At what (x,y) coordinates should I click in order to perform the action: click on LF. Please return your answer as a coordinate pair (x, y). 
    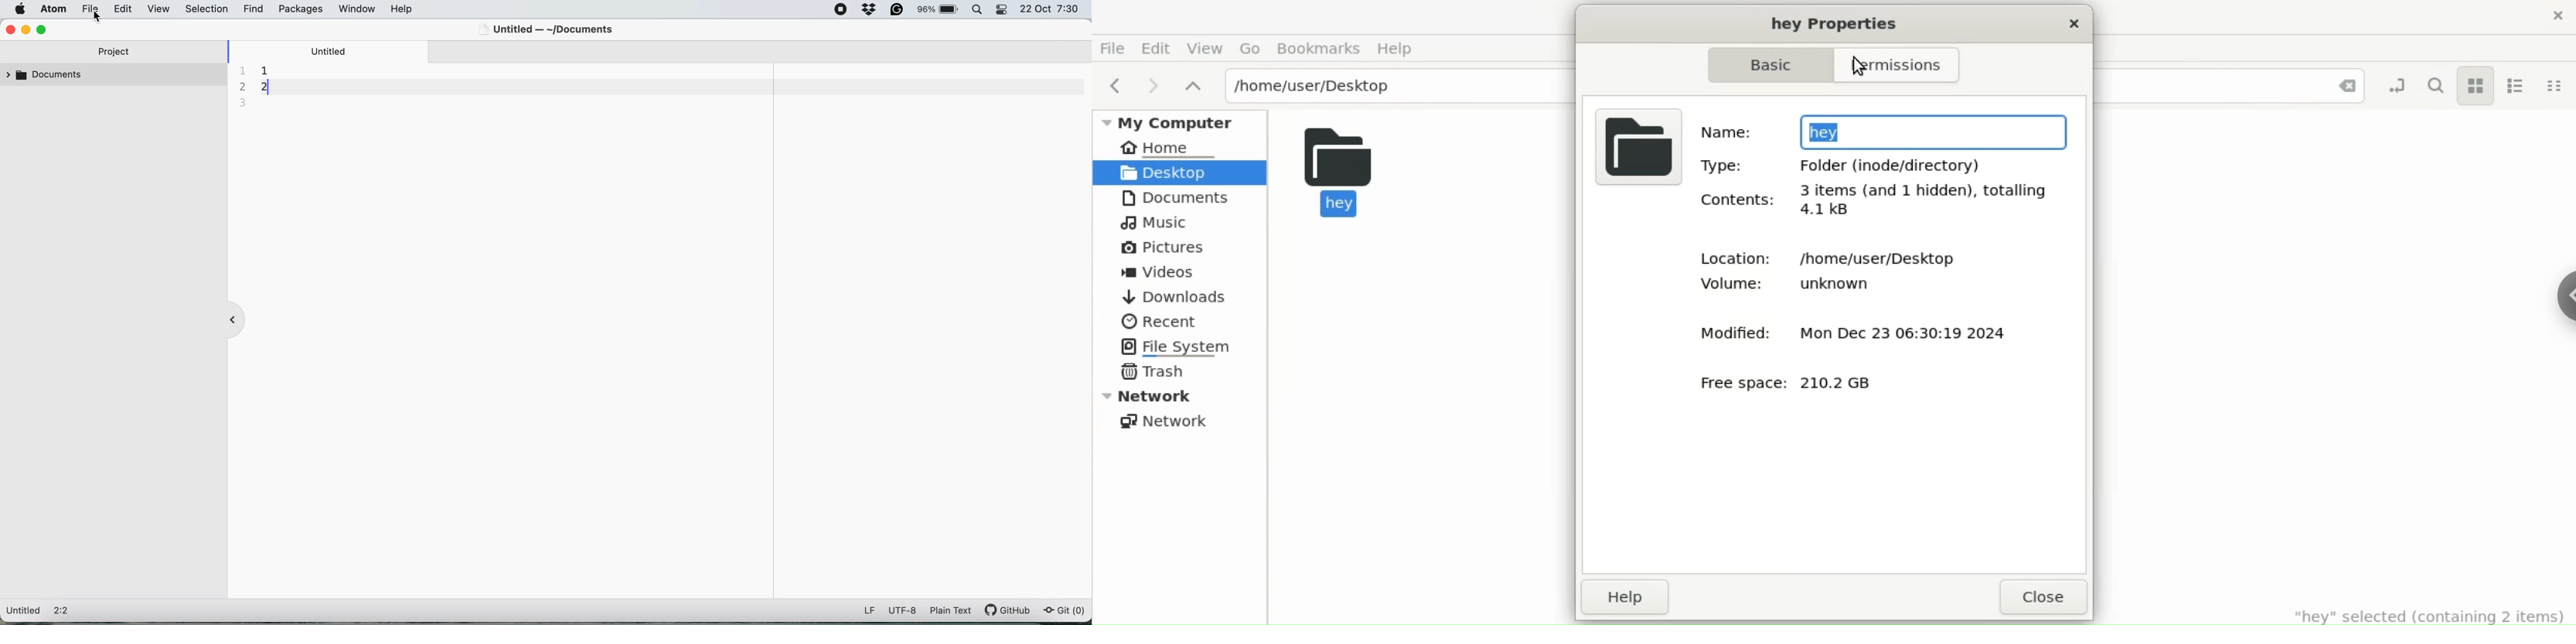
    Looking at the image, I should click on (870, 611).